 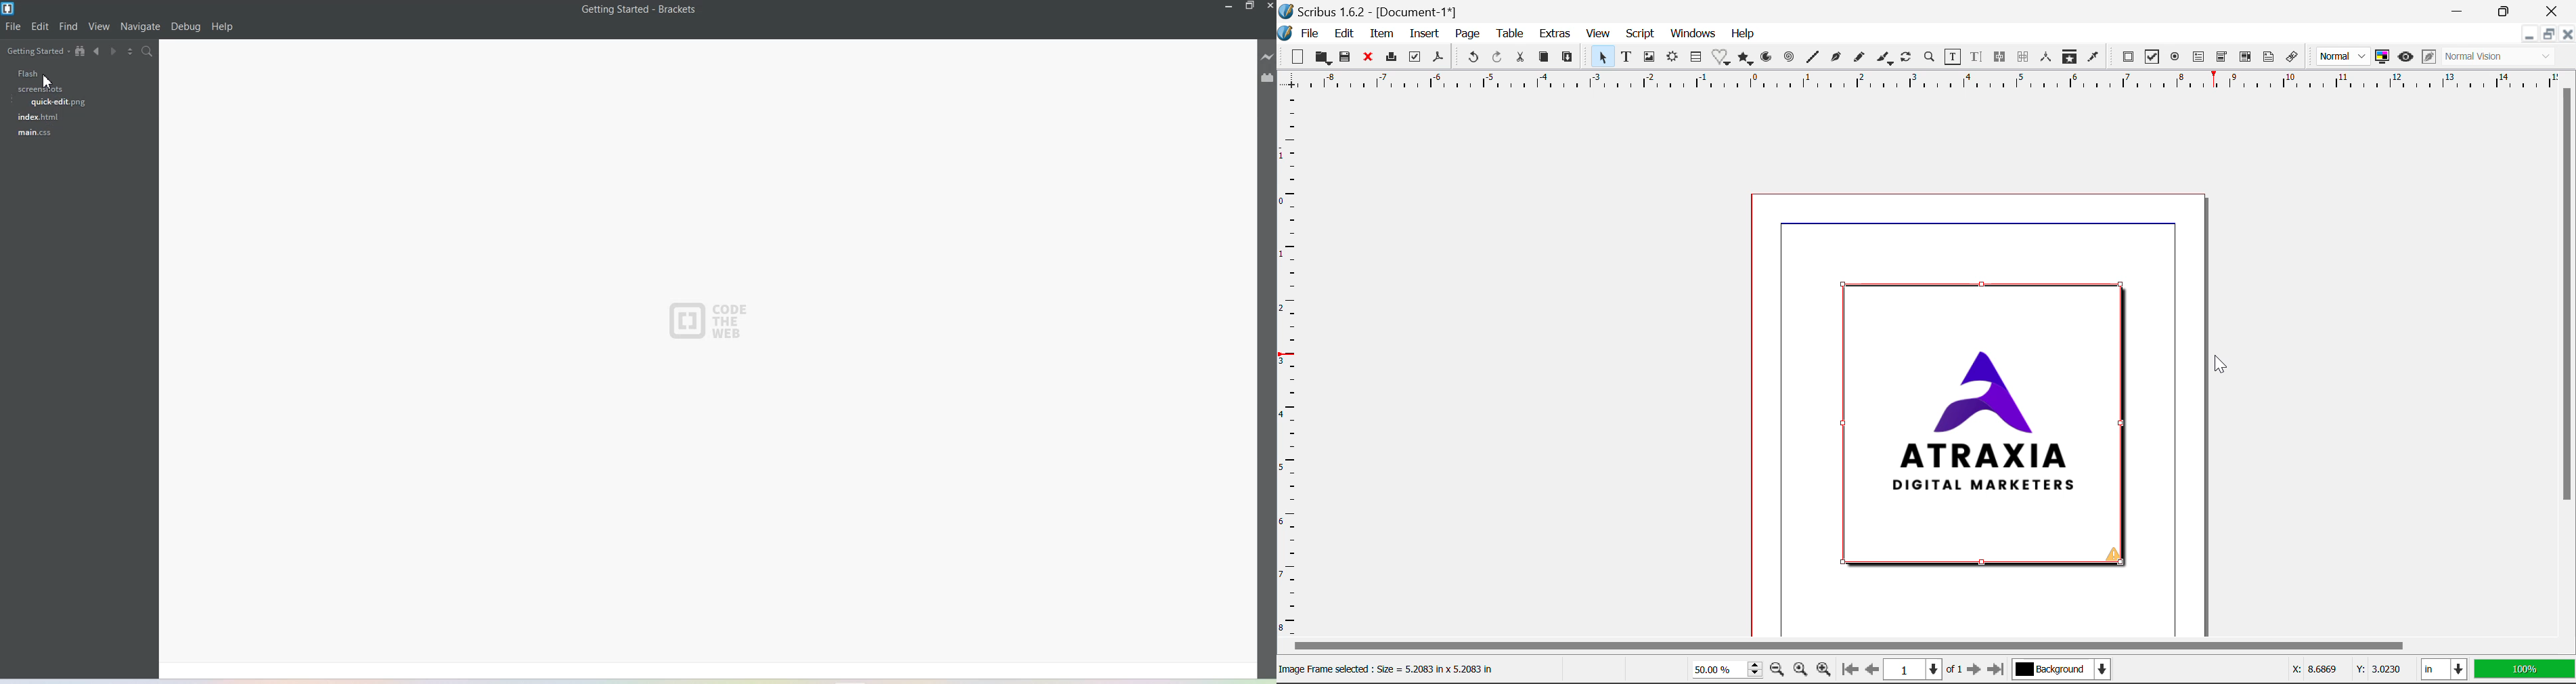 I want to click on Background, so click(x=2064, y=670).